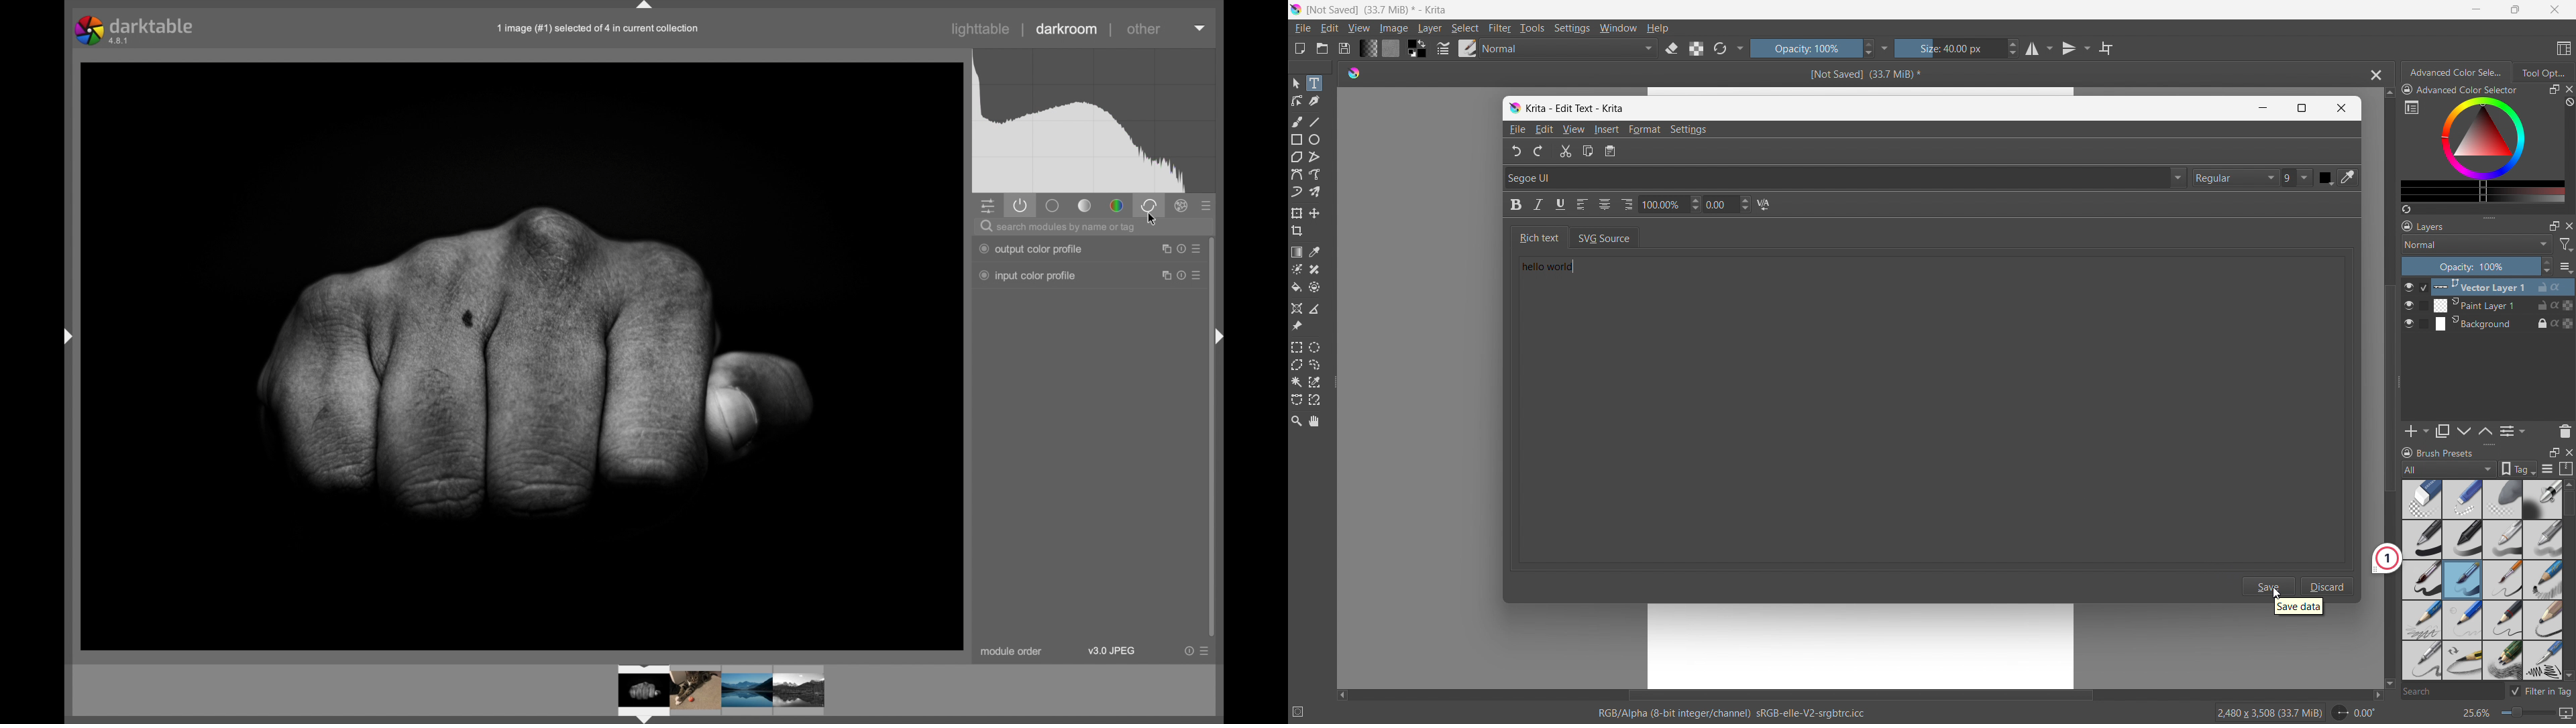 The width and height of the screenshot is (2576, 728). I want to click on minimize, so click(2477, 9).